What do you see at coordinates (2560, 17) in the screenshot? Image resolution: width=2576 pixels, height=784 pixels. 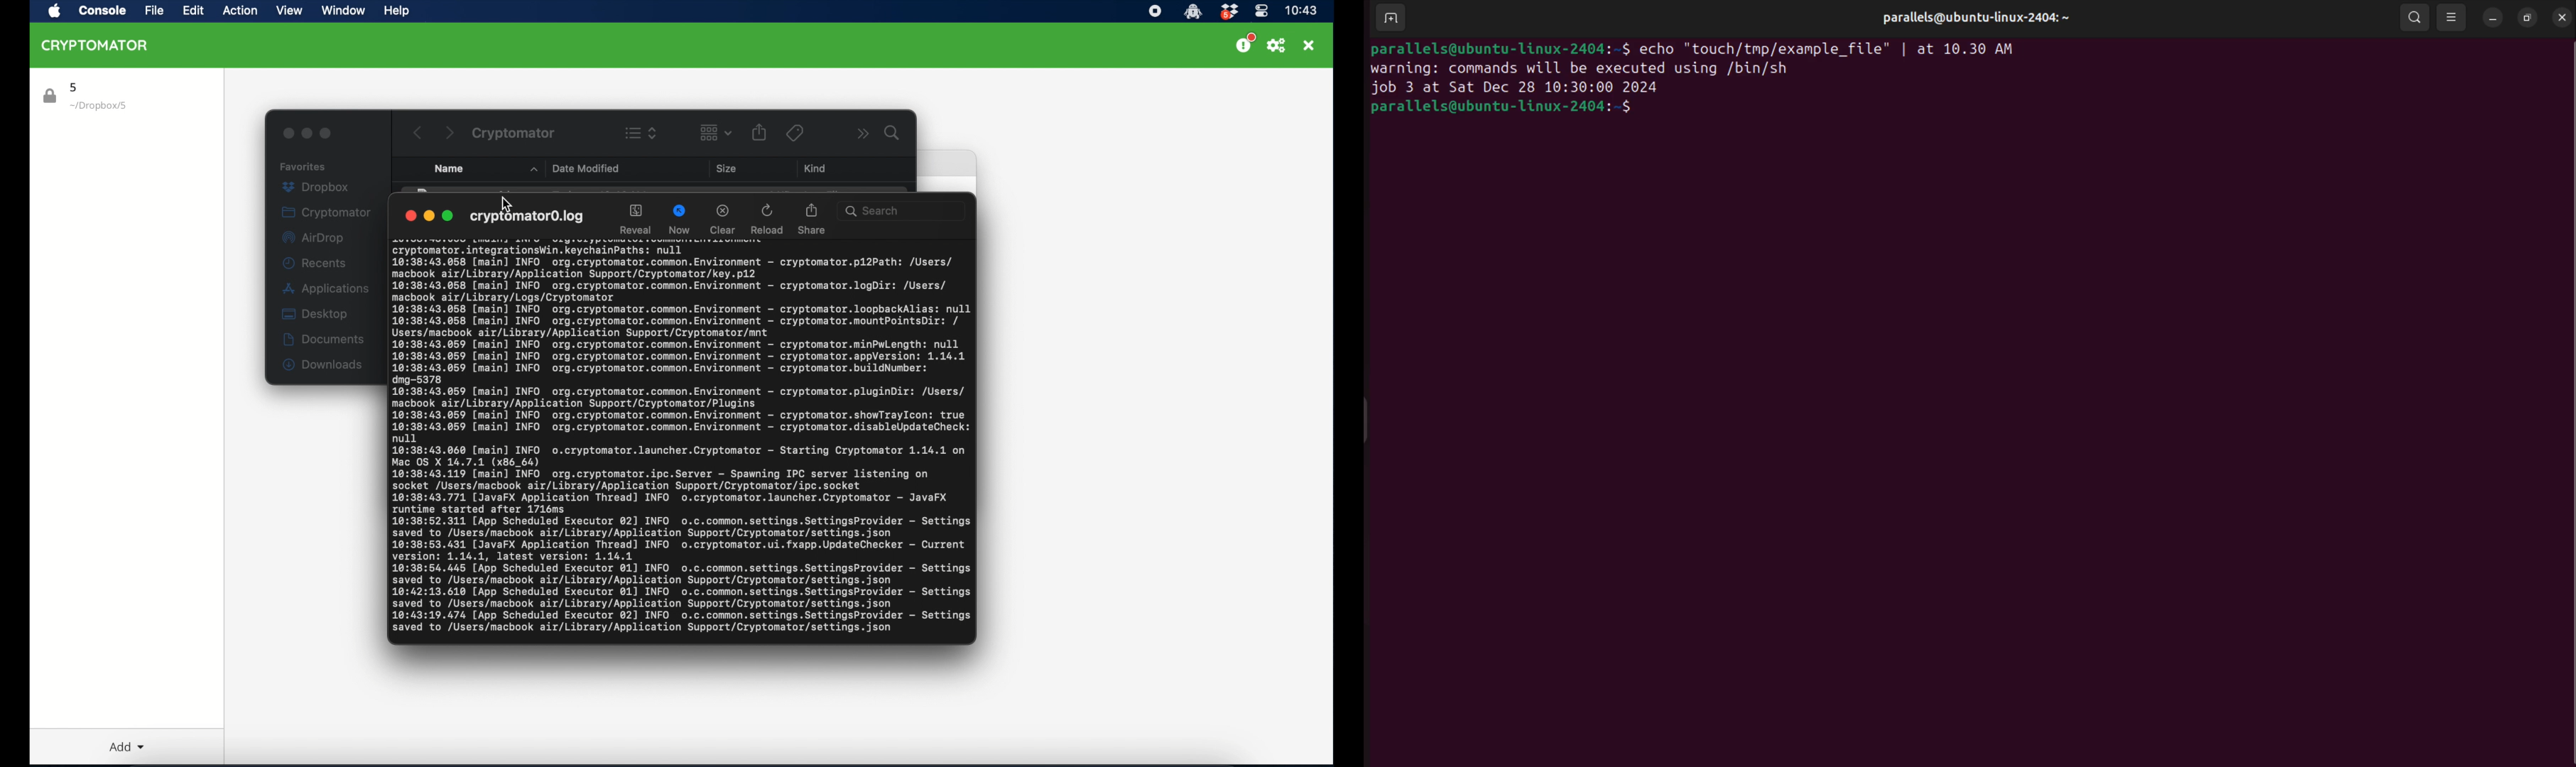 I see `close` at bounding box center [2560, 17].